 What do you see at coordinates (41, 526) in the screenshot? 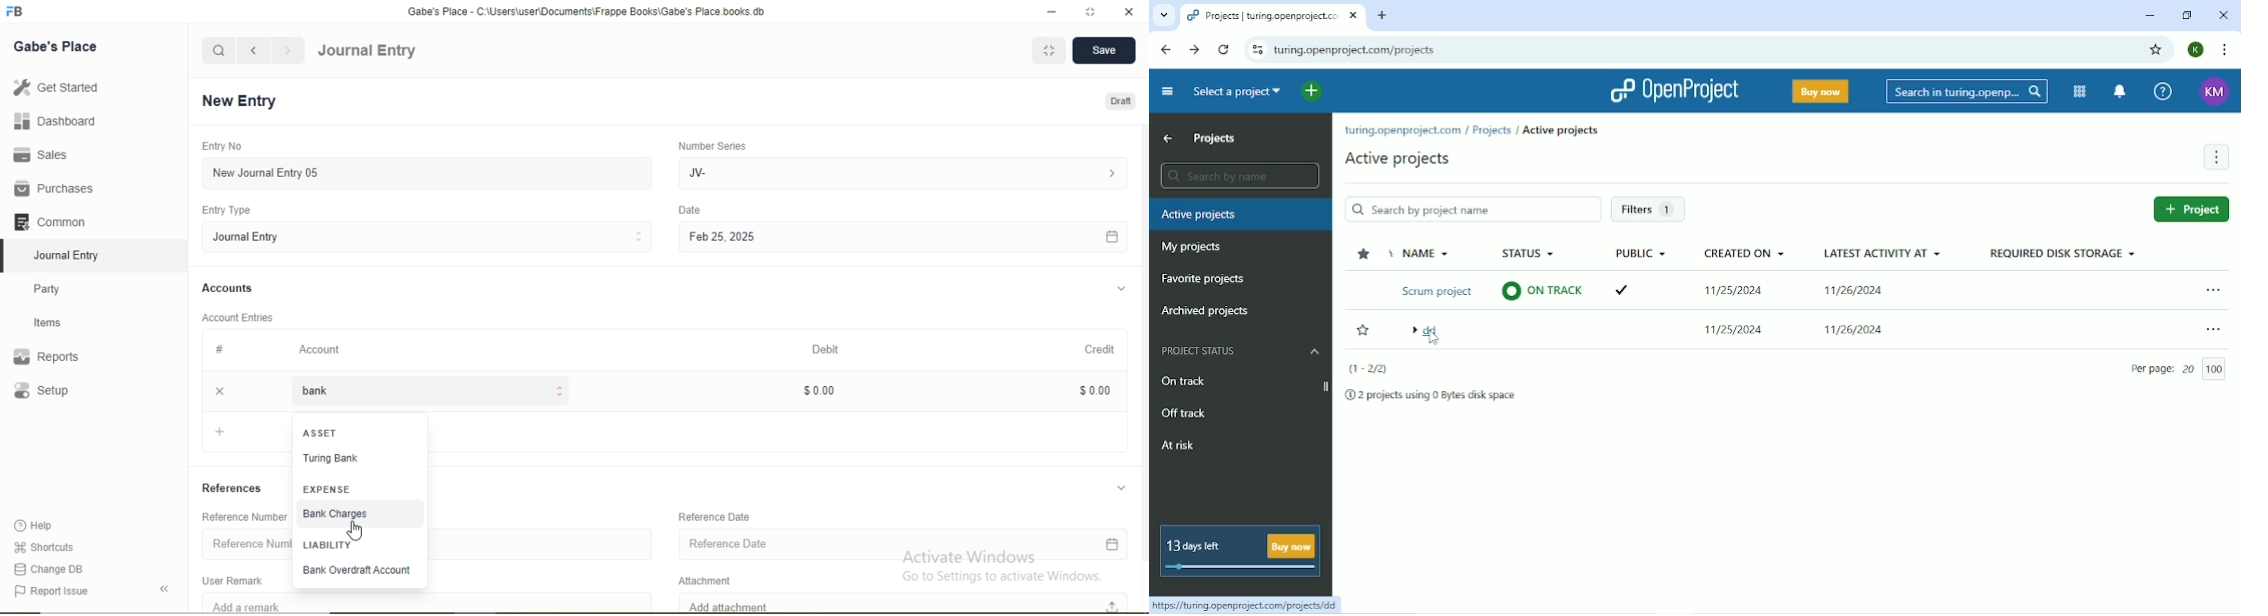
I see `Help` at bounding box center [41, 526].